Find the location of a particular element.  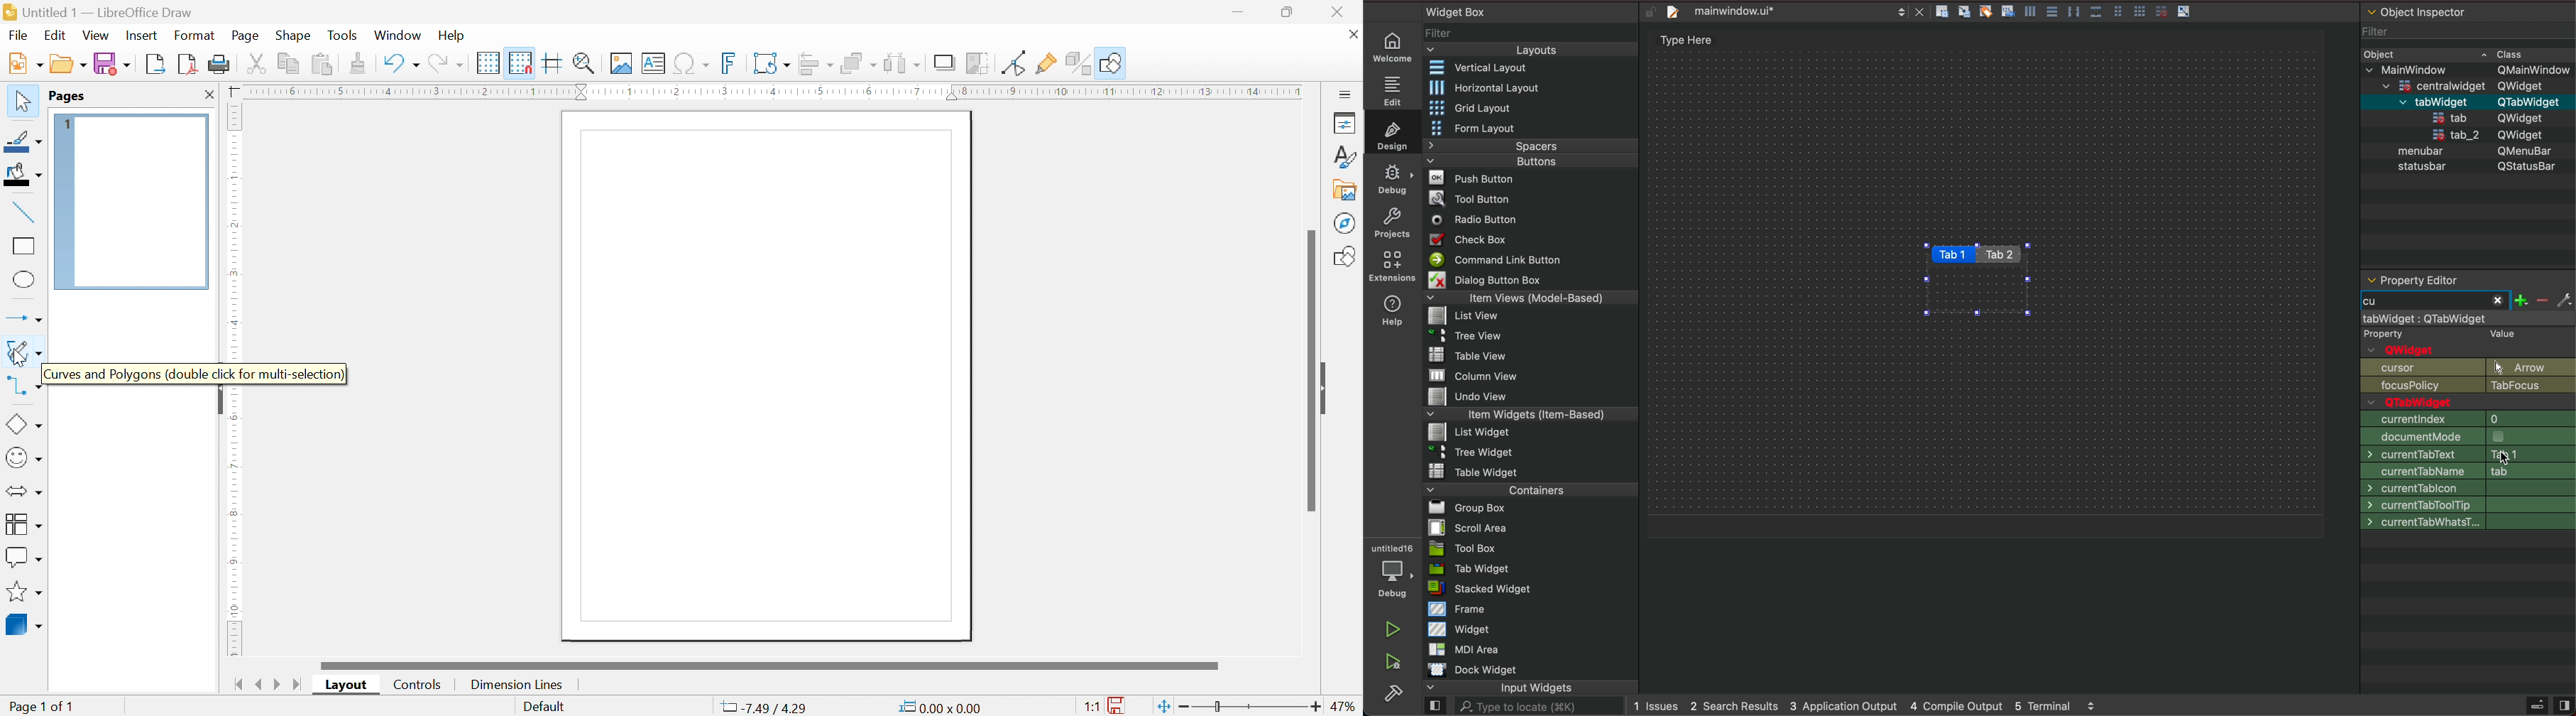

controls is located at coordinates (420, 684).